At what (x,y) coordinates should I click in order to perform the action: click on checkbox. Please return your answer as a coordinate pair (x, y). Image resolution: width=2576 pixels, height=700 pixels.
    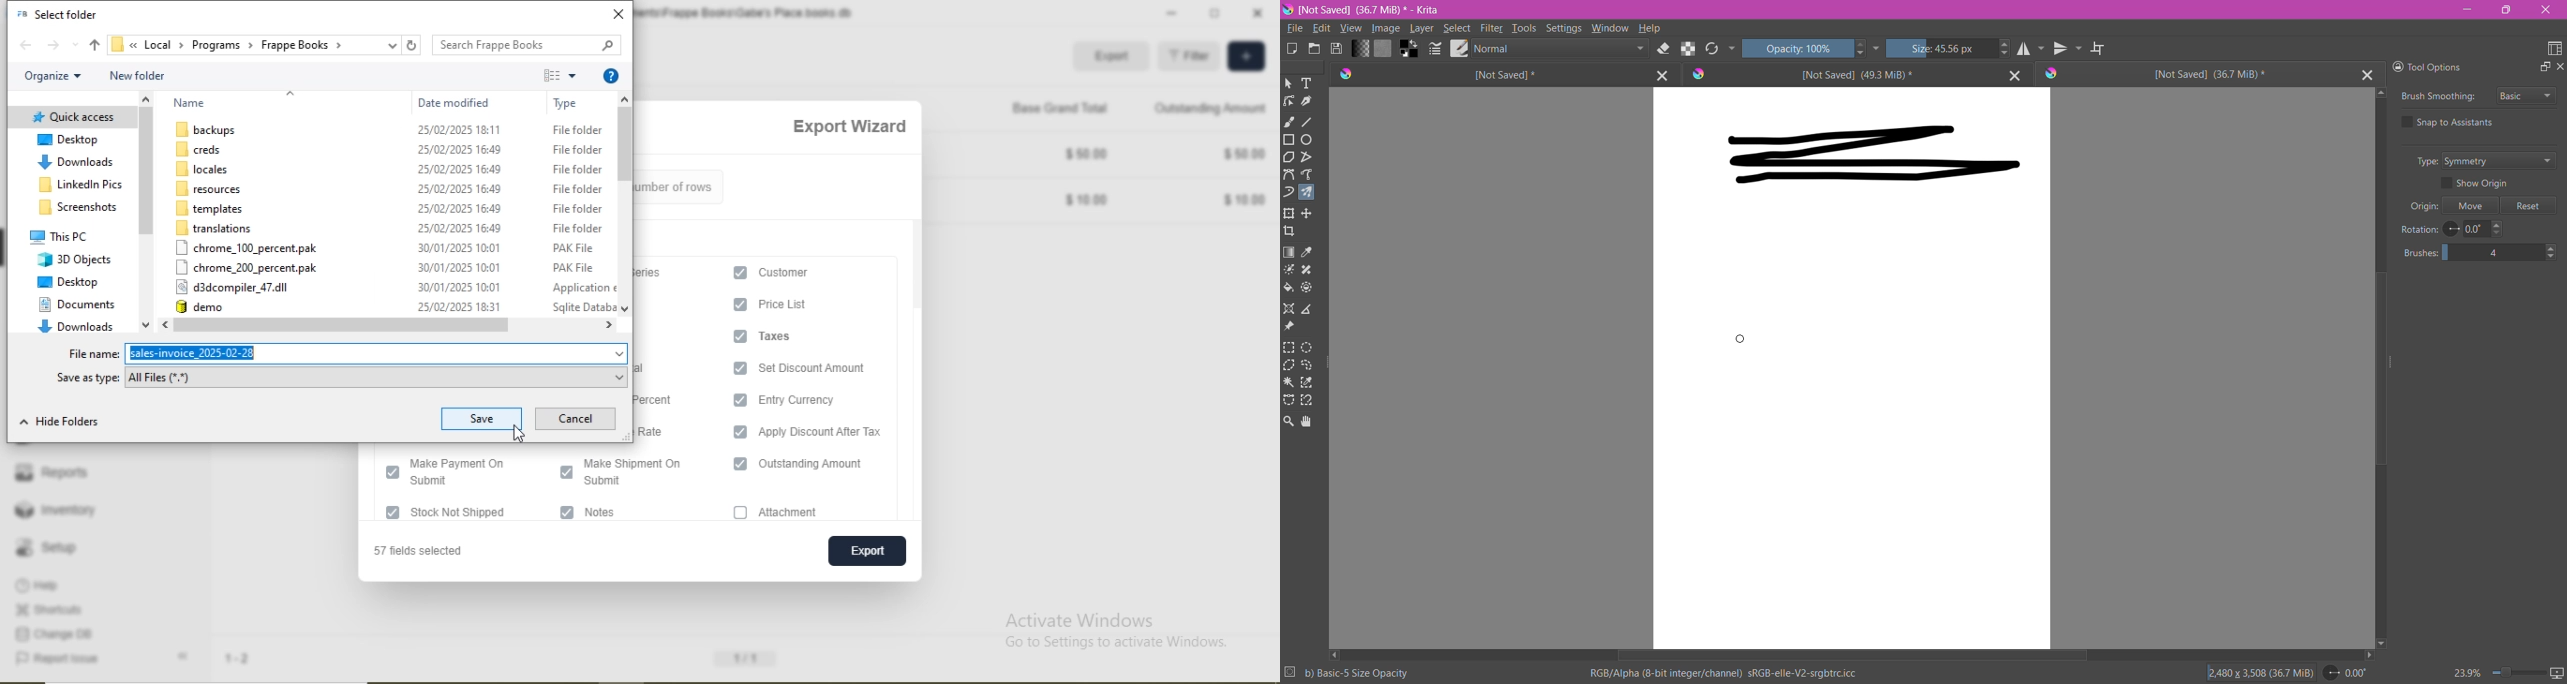
    Looking at the image, I should click on (740, 431).